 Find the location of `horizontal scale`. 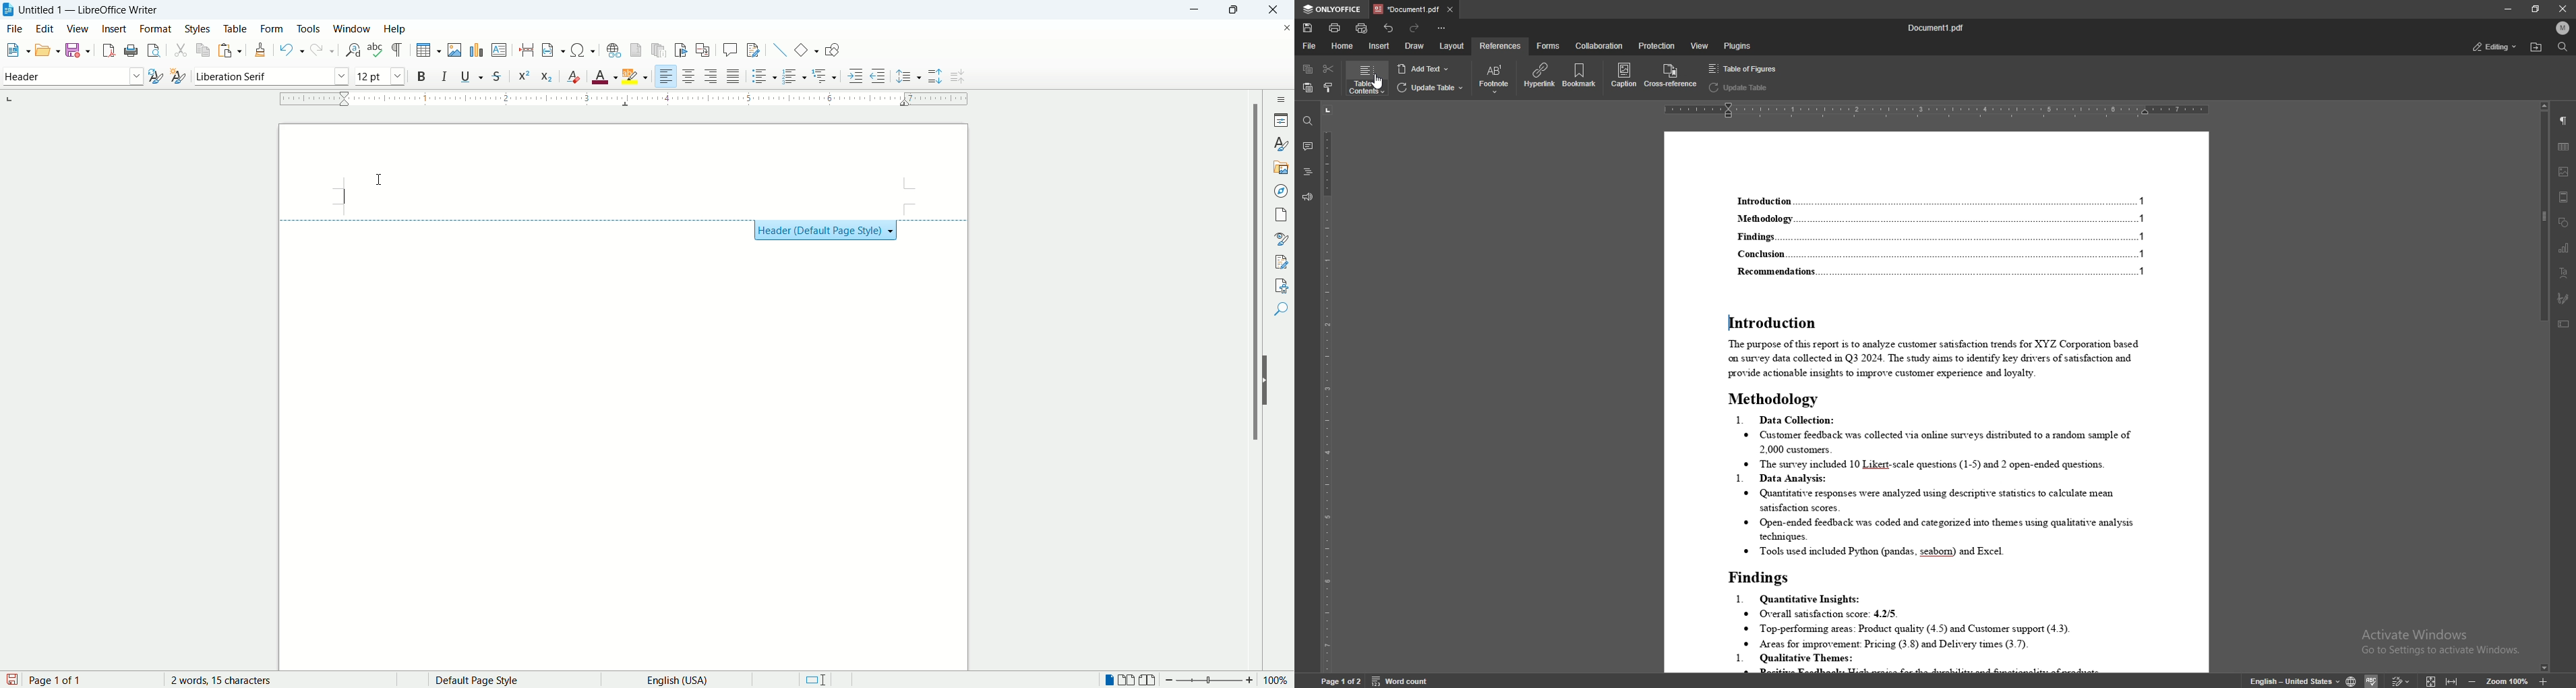

horizontal scale is located at coordinates (1937, 110).